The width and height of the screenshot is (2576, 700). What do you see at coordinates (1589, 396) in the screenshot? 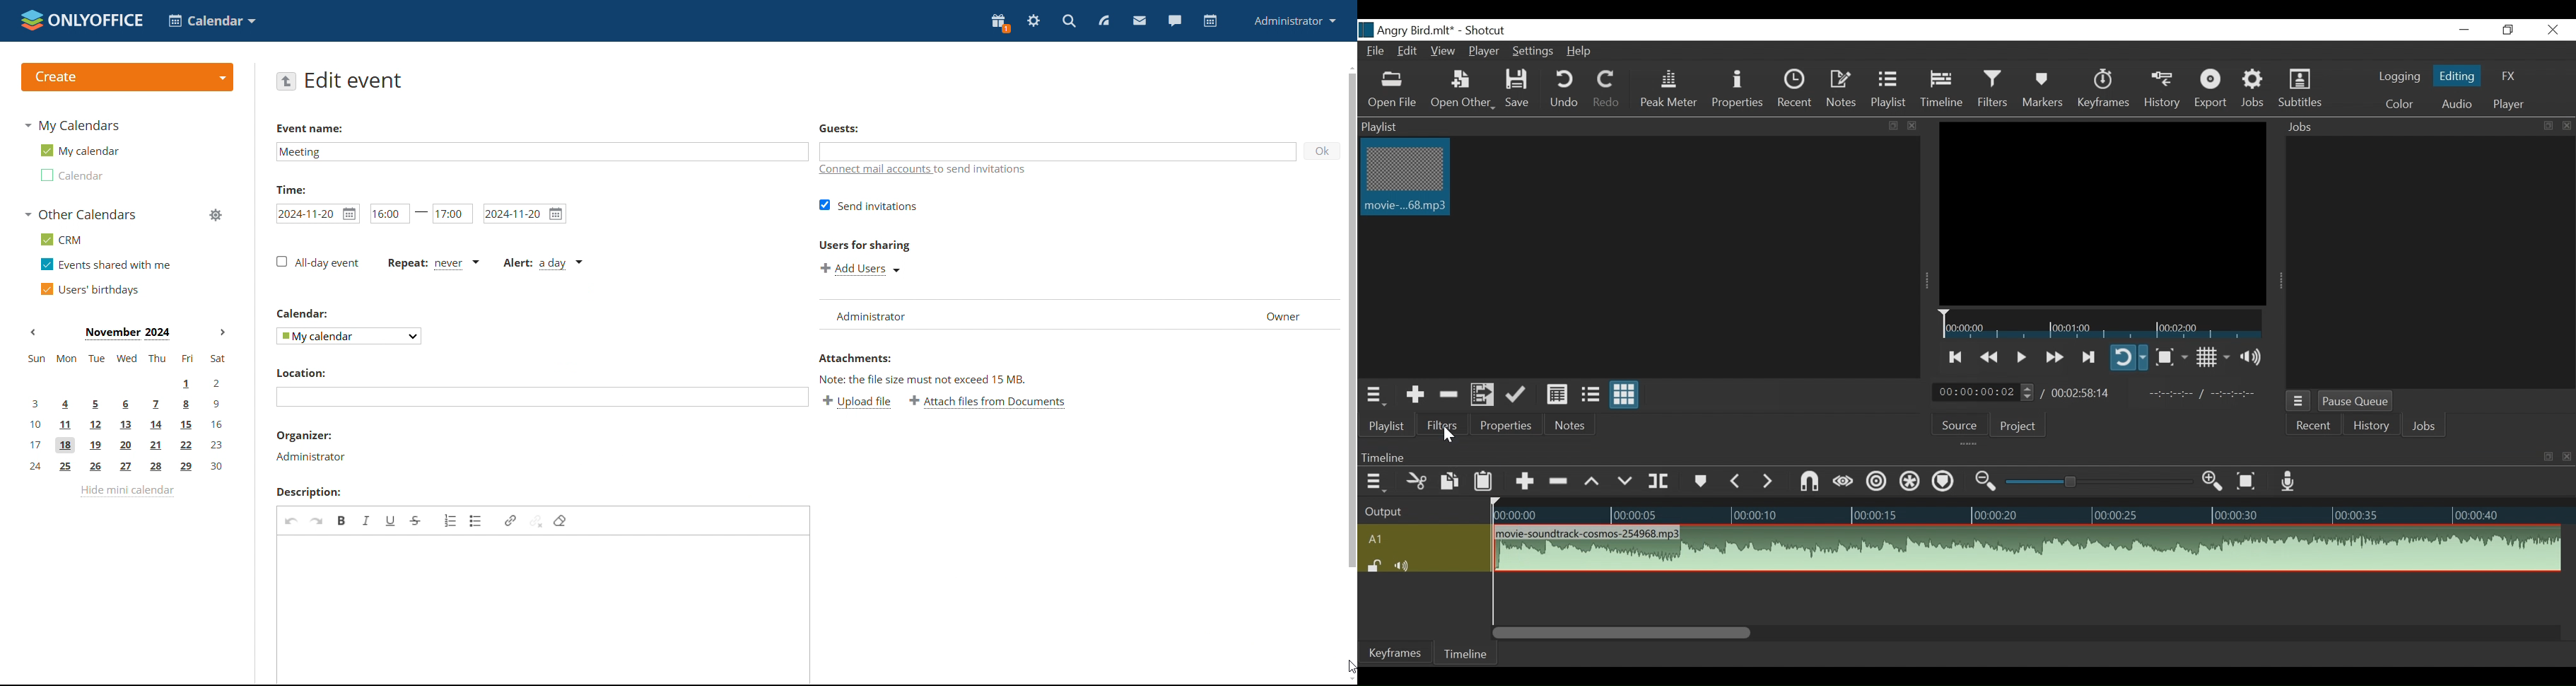
I see `View as files` at bounding box center [1589, 396].